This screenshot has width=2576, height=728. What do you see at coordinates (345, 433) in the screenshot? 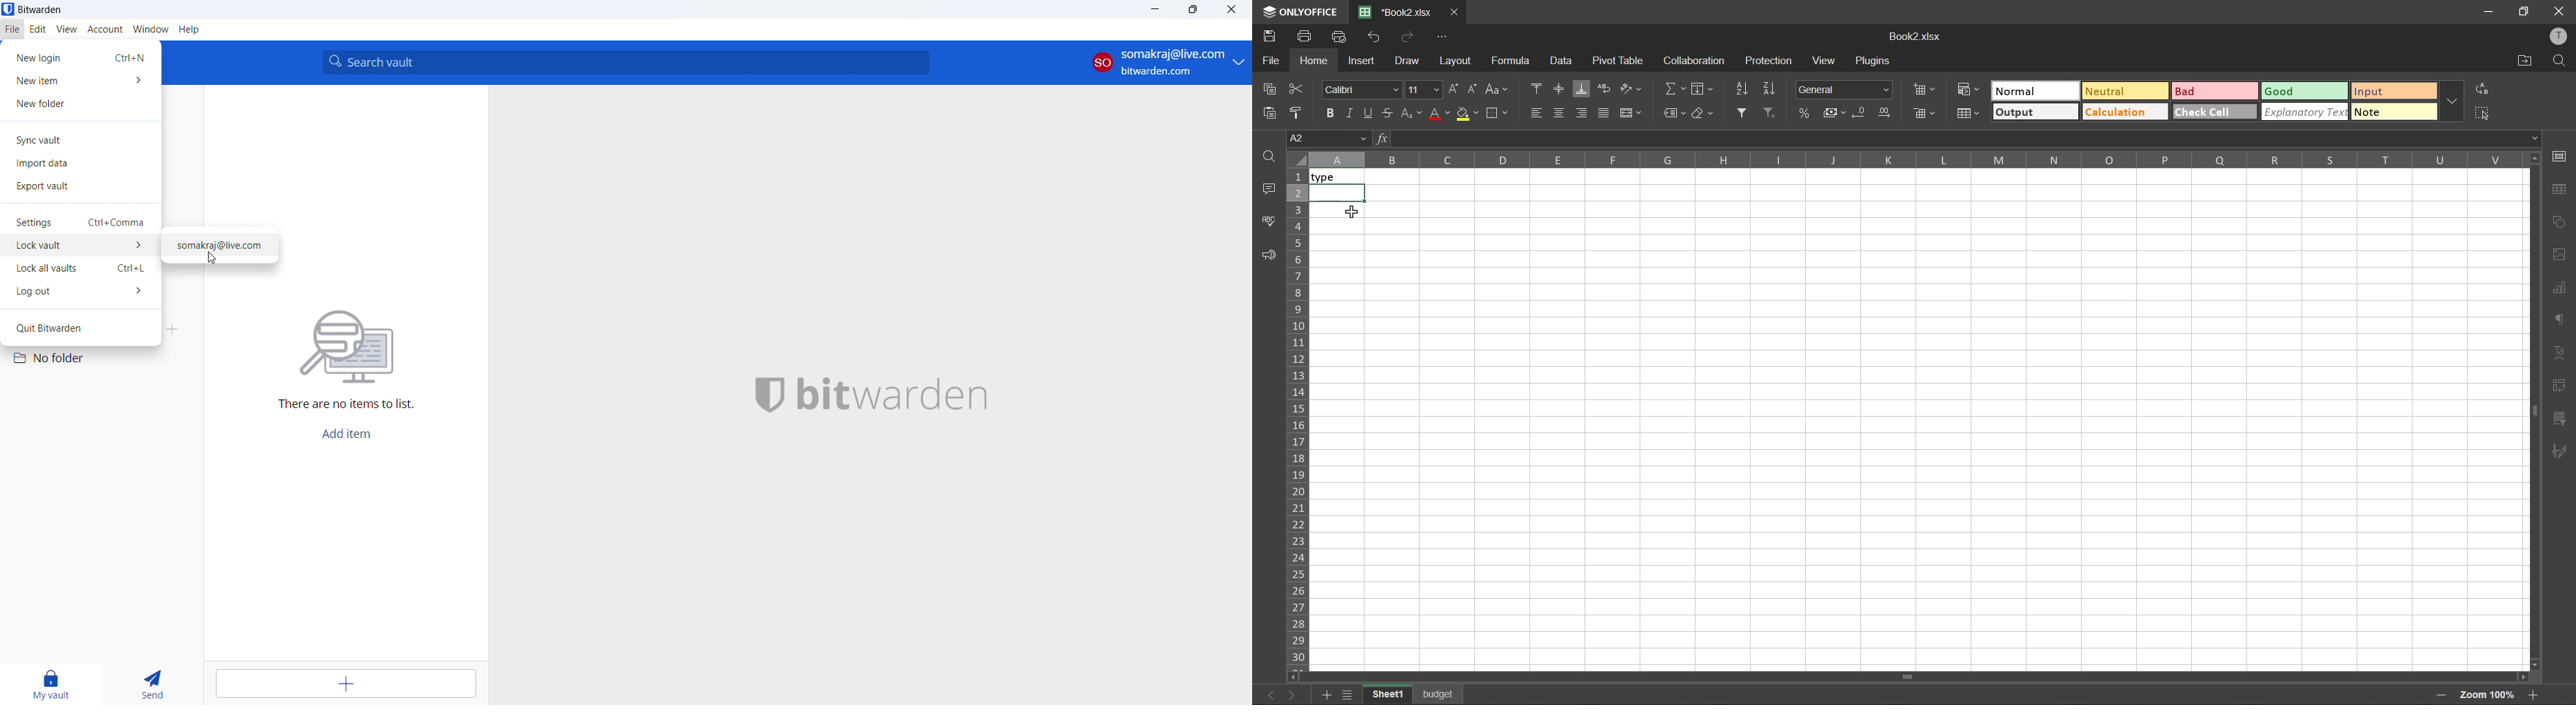
I see `add item` at bounding box center [345, 433].